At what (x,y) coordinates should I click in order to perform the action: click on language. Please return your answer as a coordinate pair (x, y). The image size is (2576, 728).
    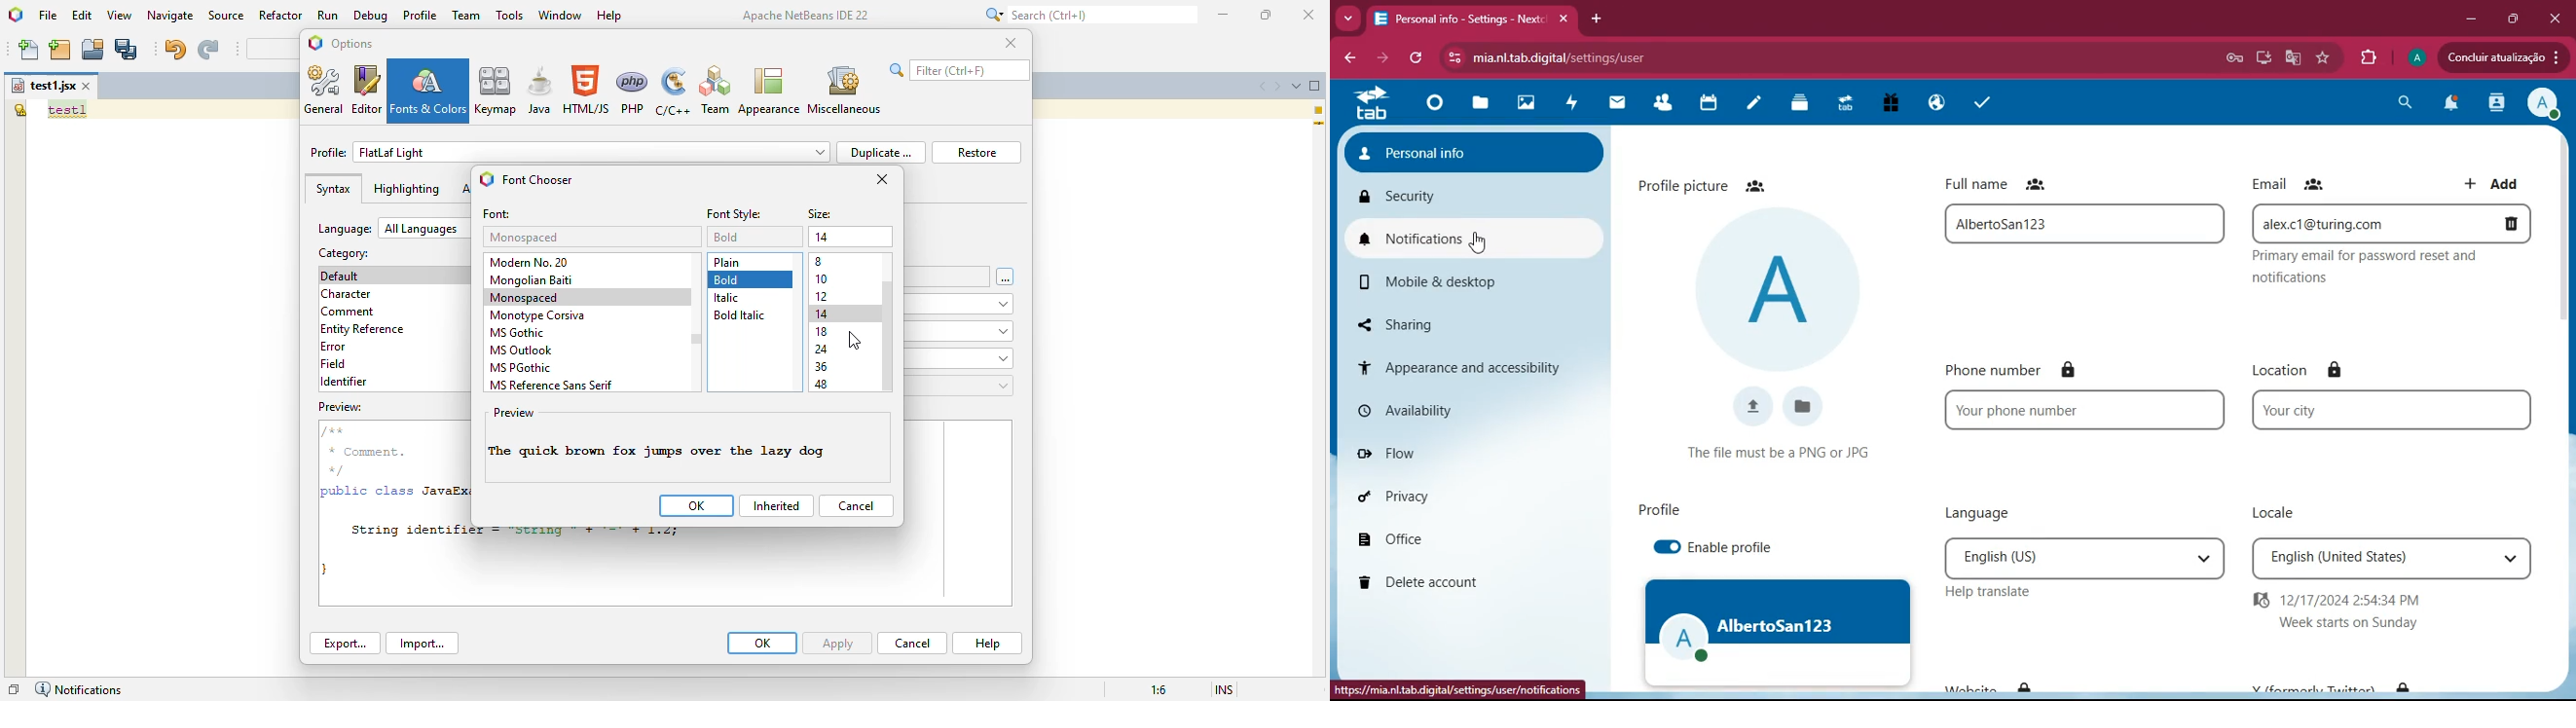
    Looking at the image, I should click on (2078, 556).